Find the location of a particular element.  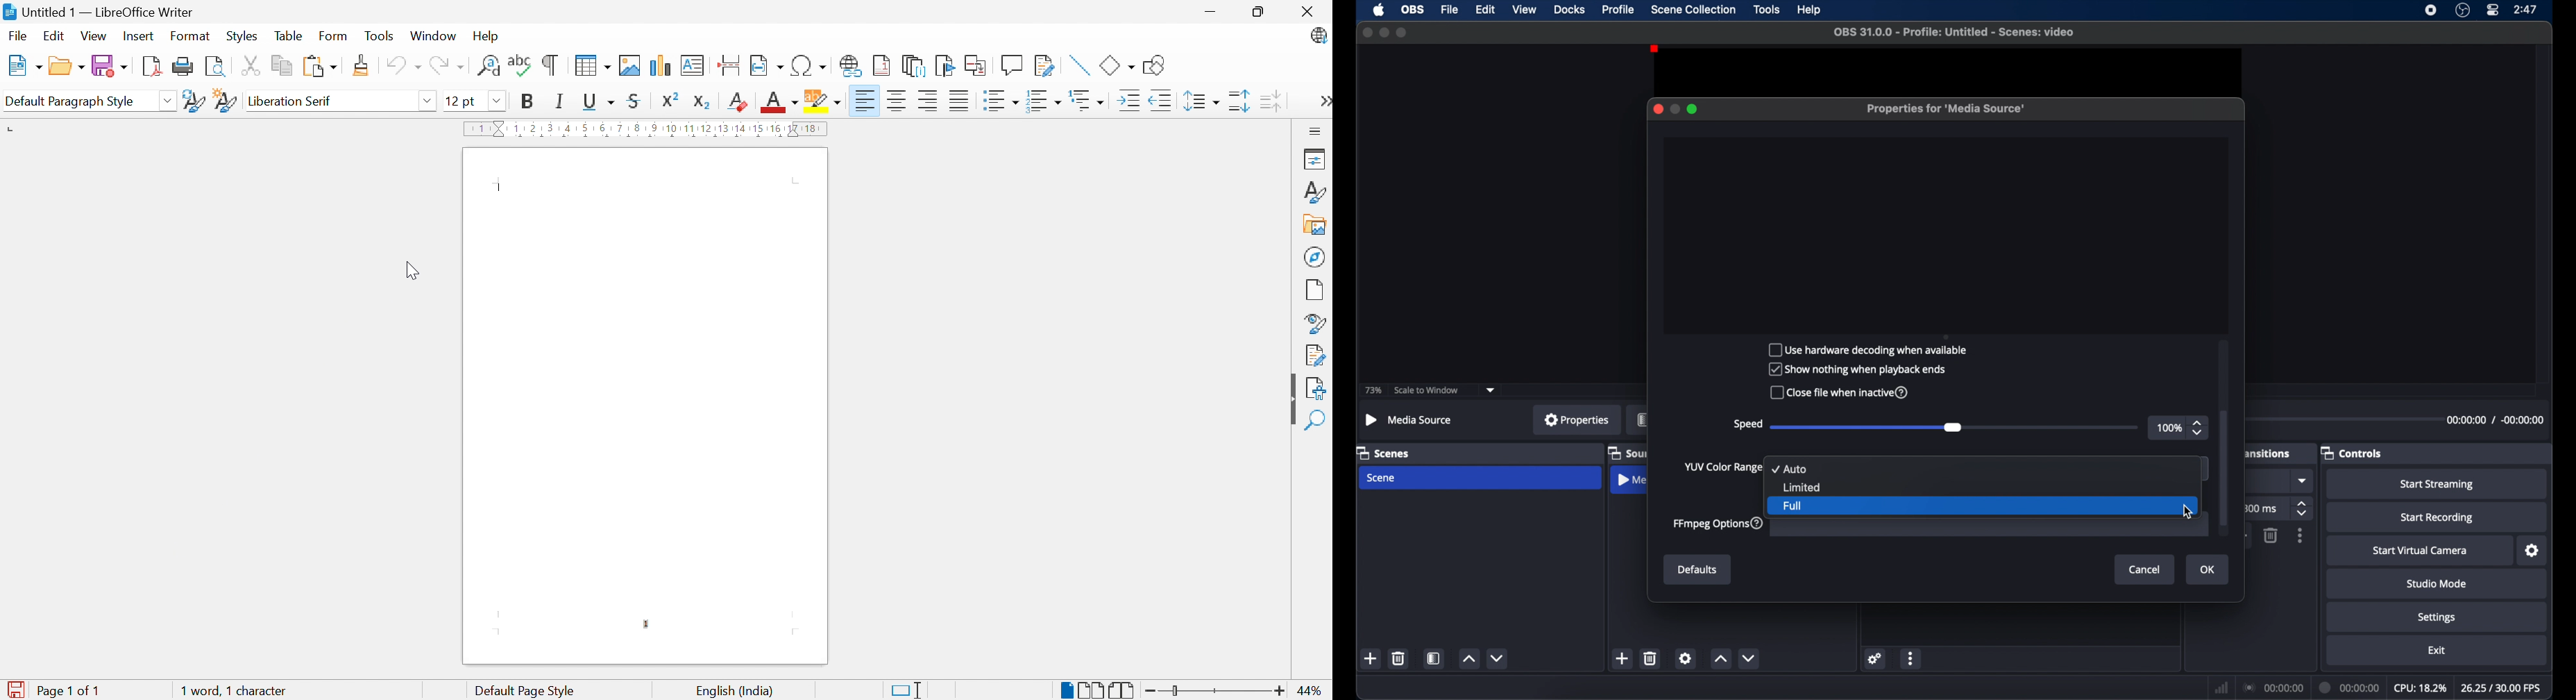

Liberation serif is located at coordinates (289, 101).